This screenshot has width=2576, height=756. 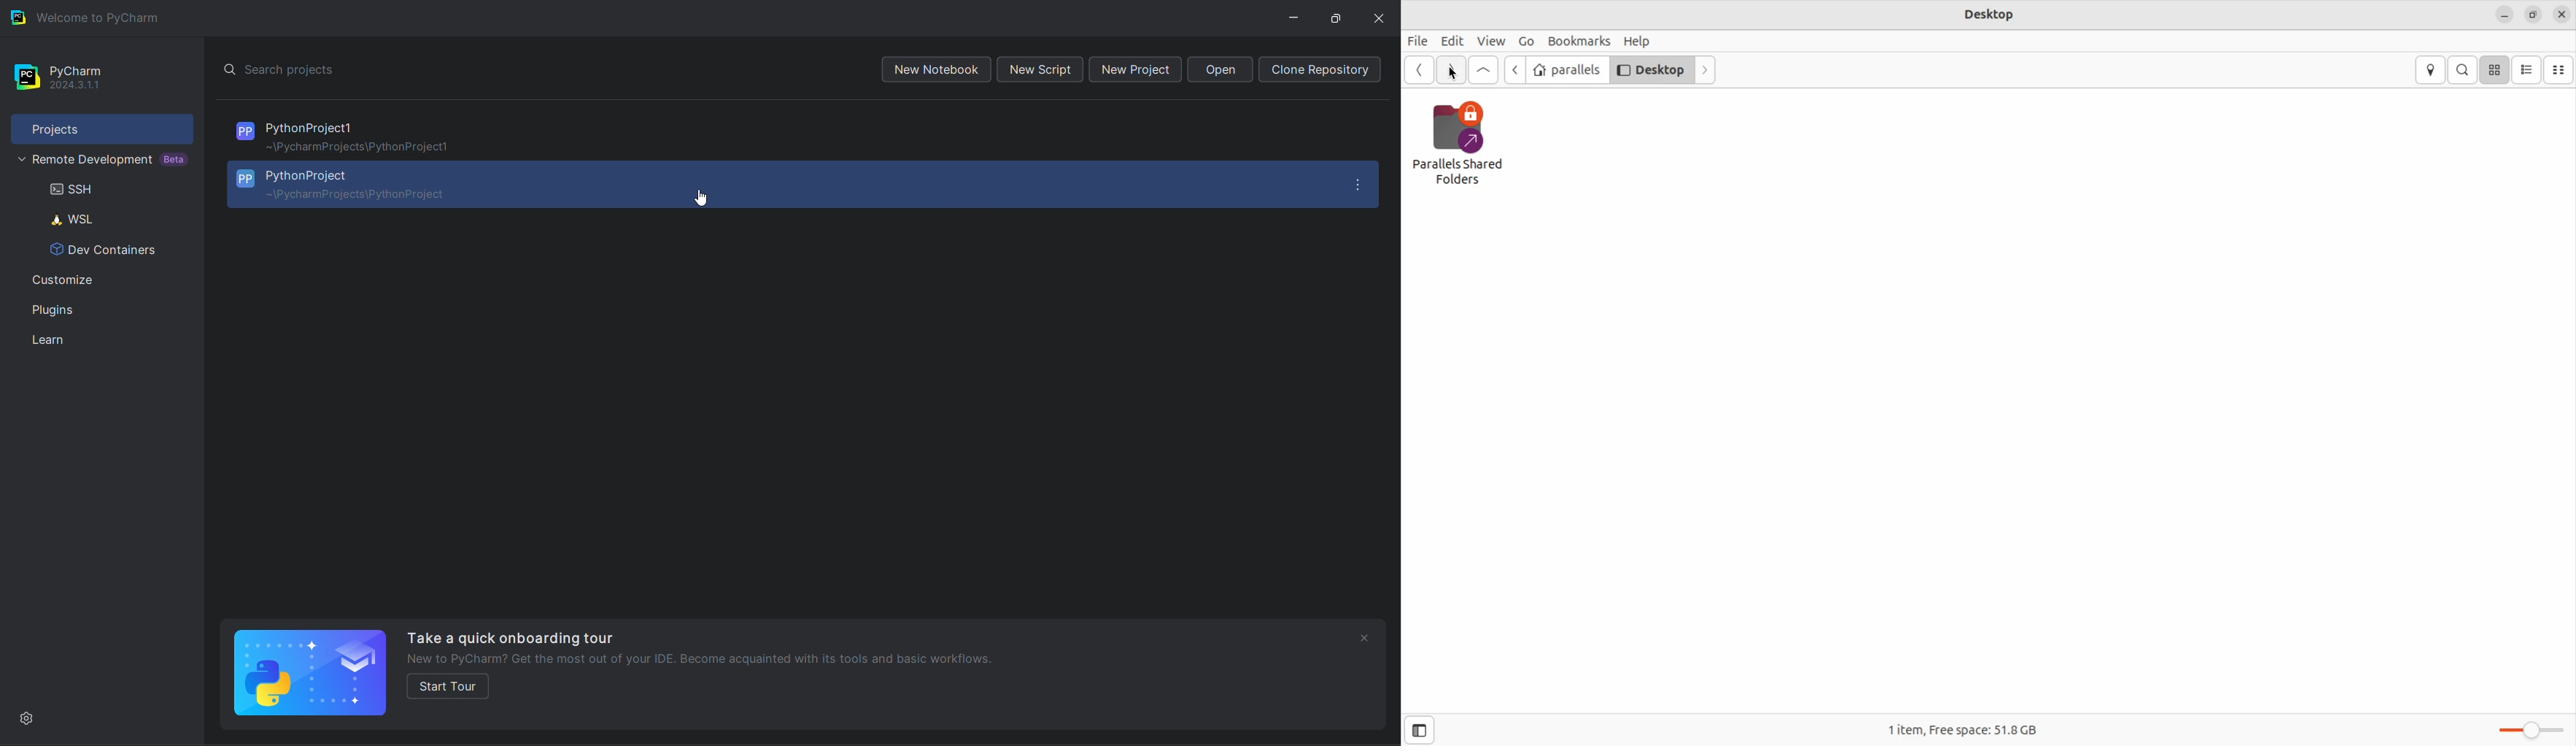 I want to click on cursor, so click(x=702, y=199).